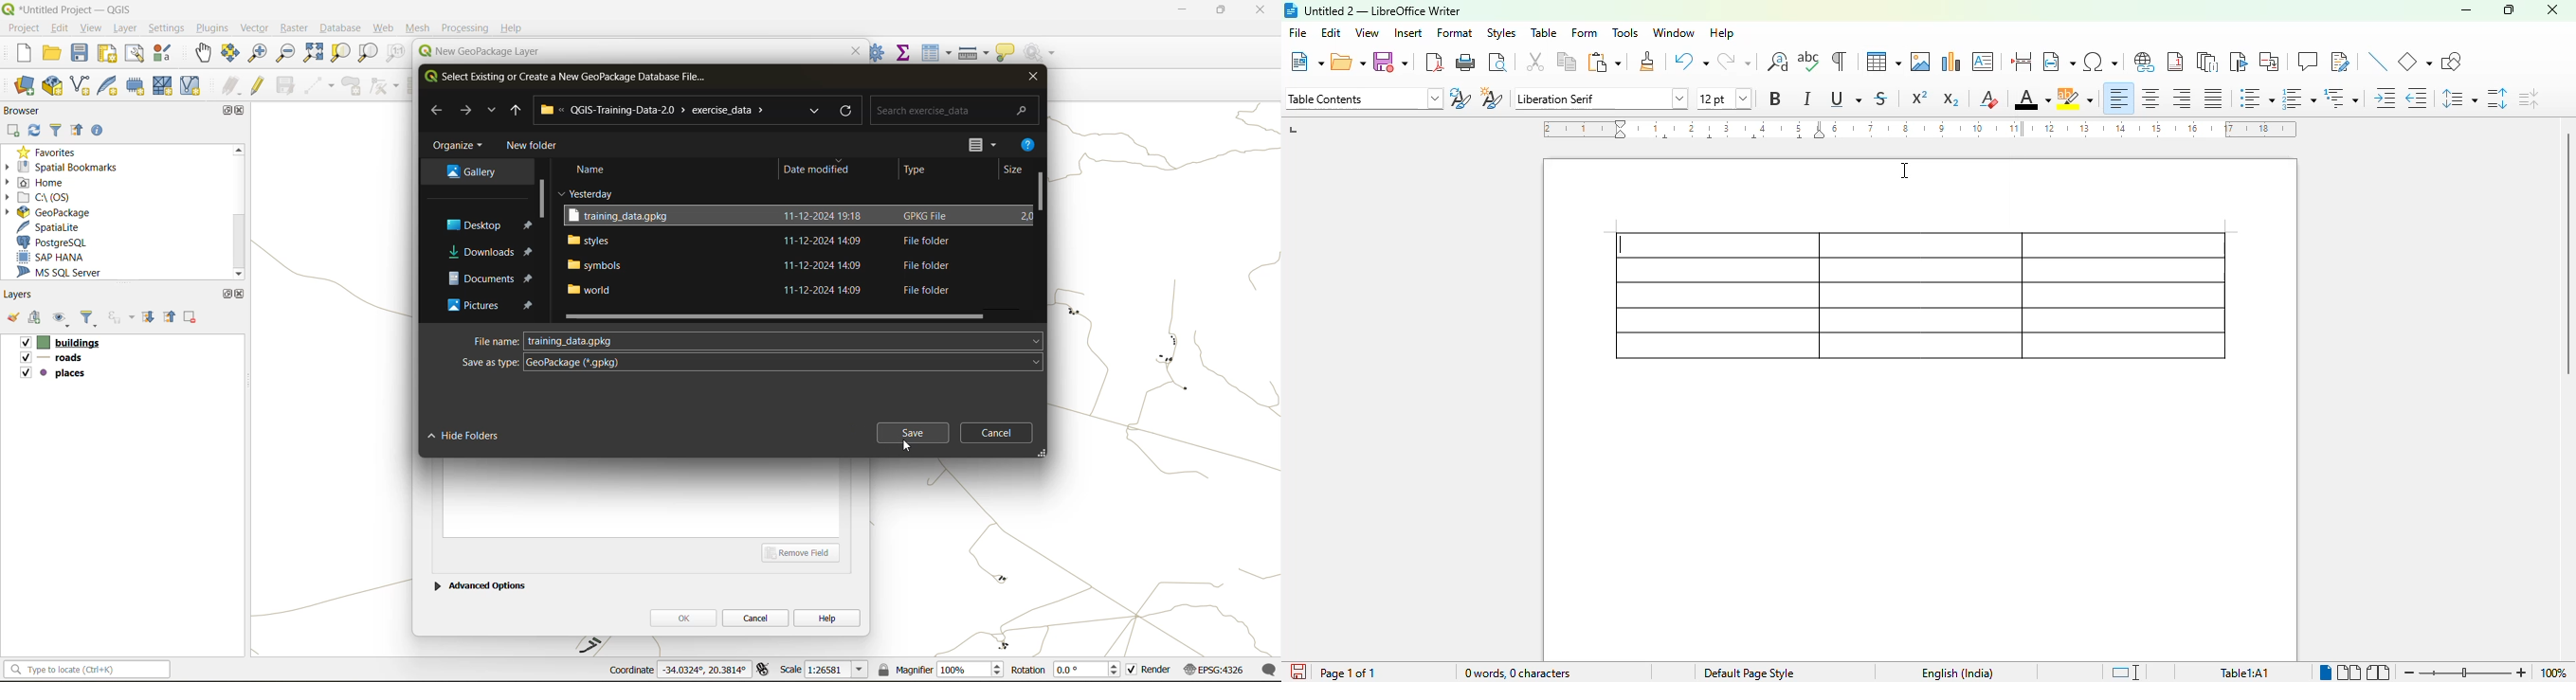 This screenshot has width=2576, height=700. I want to click on cursor, so click(1905, 171).